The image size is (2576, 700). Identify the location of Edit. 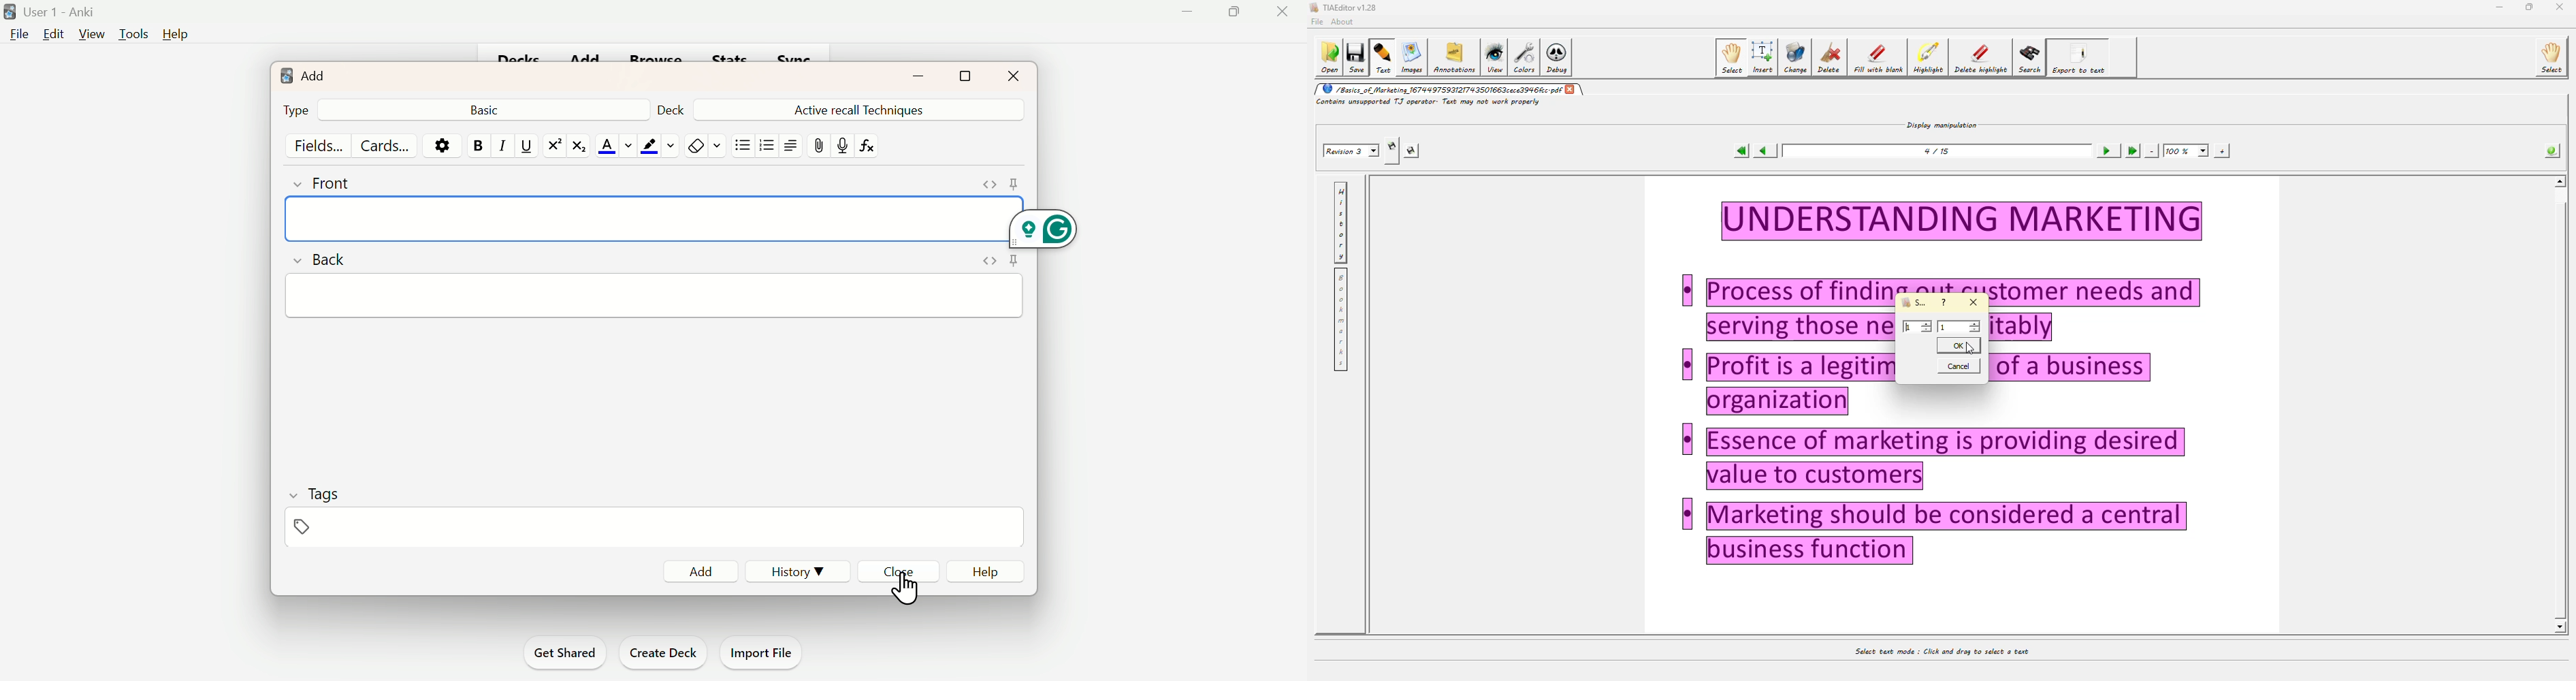
(52, 34).